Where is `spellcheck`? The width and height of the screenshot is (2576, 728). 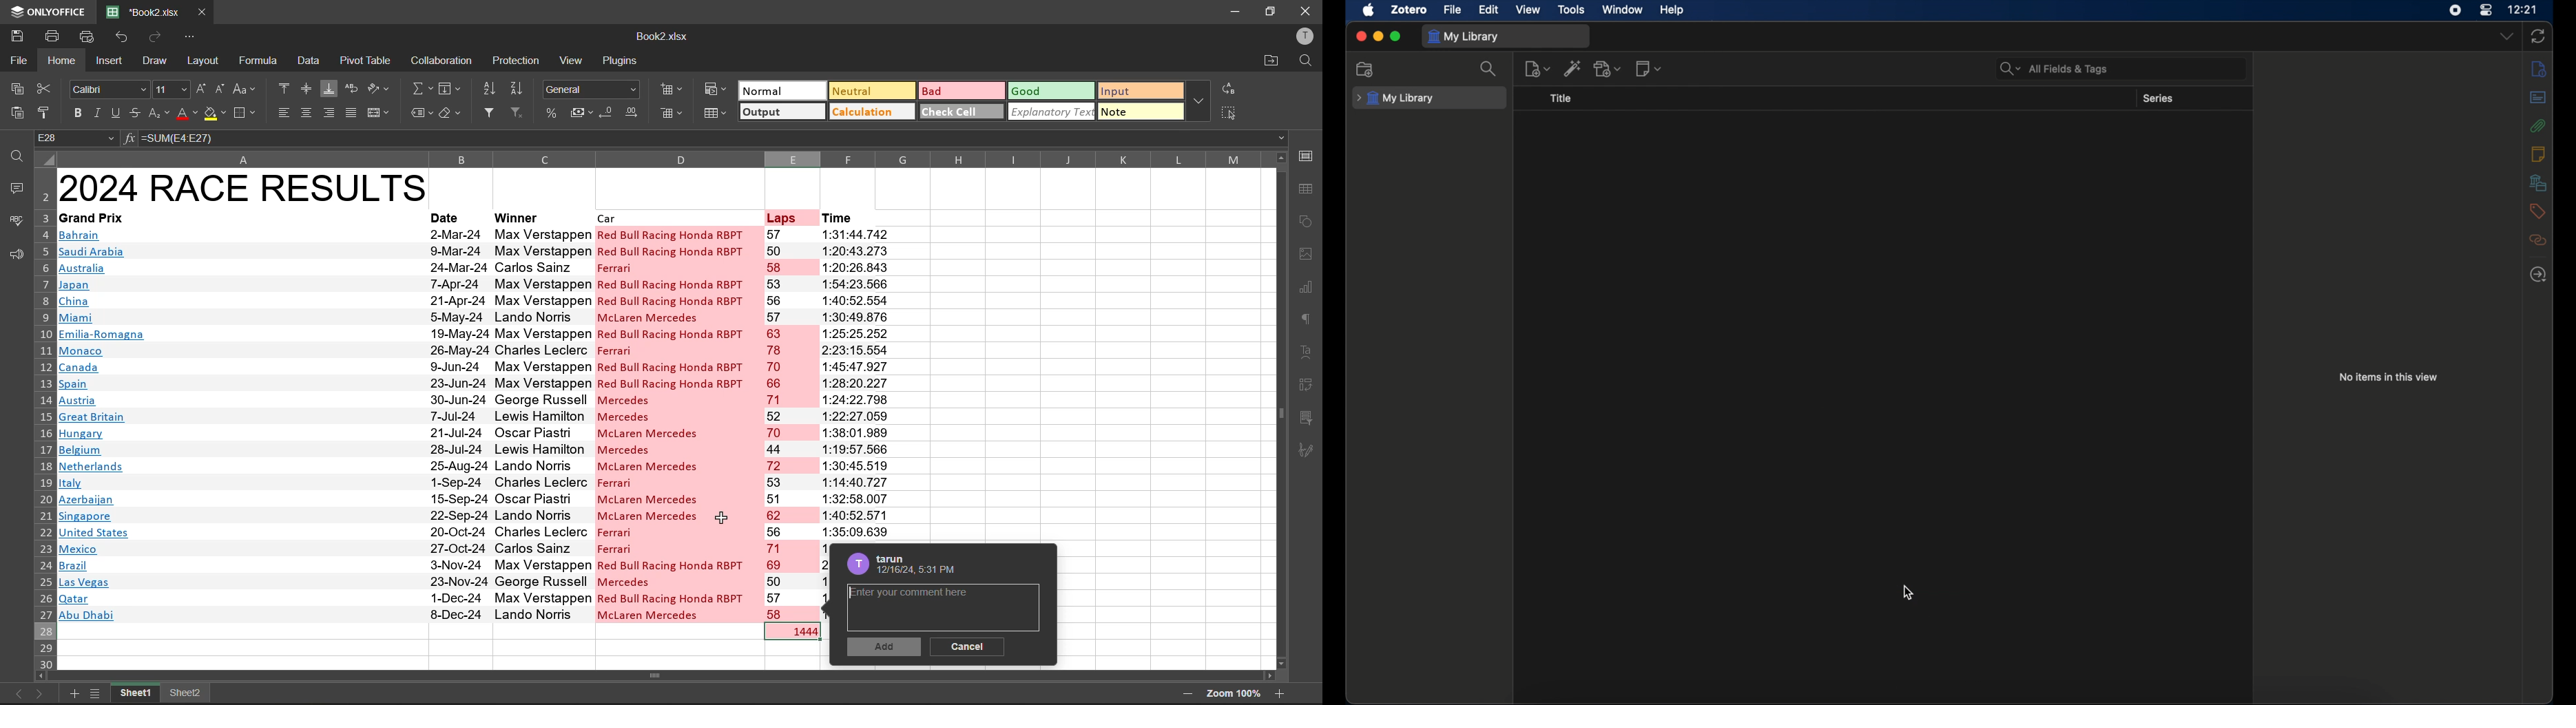 spellcheck is located at coordinates (14, 222).